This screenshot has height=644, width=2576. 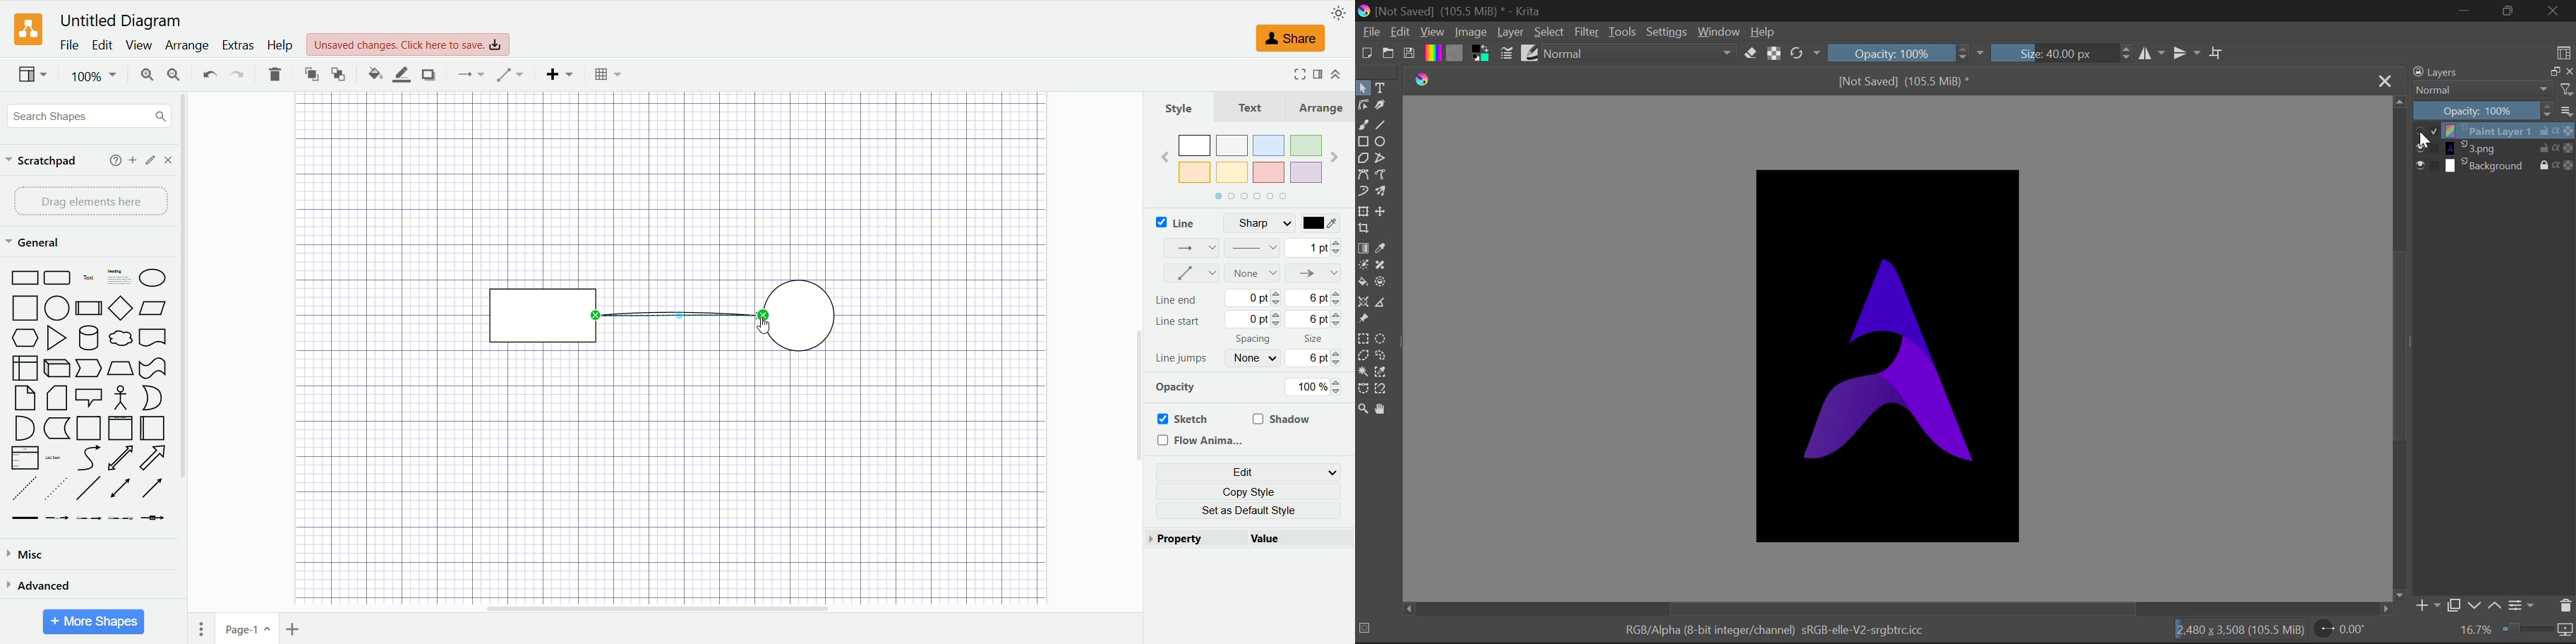 I want to click on style, so click(x=1179, y=106).